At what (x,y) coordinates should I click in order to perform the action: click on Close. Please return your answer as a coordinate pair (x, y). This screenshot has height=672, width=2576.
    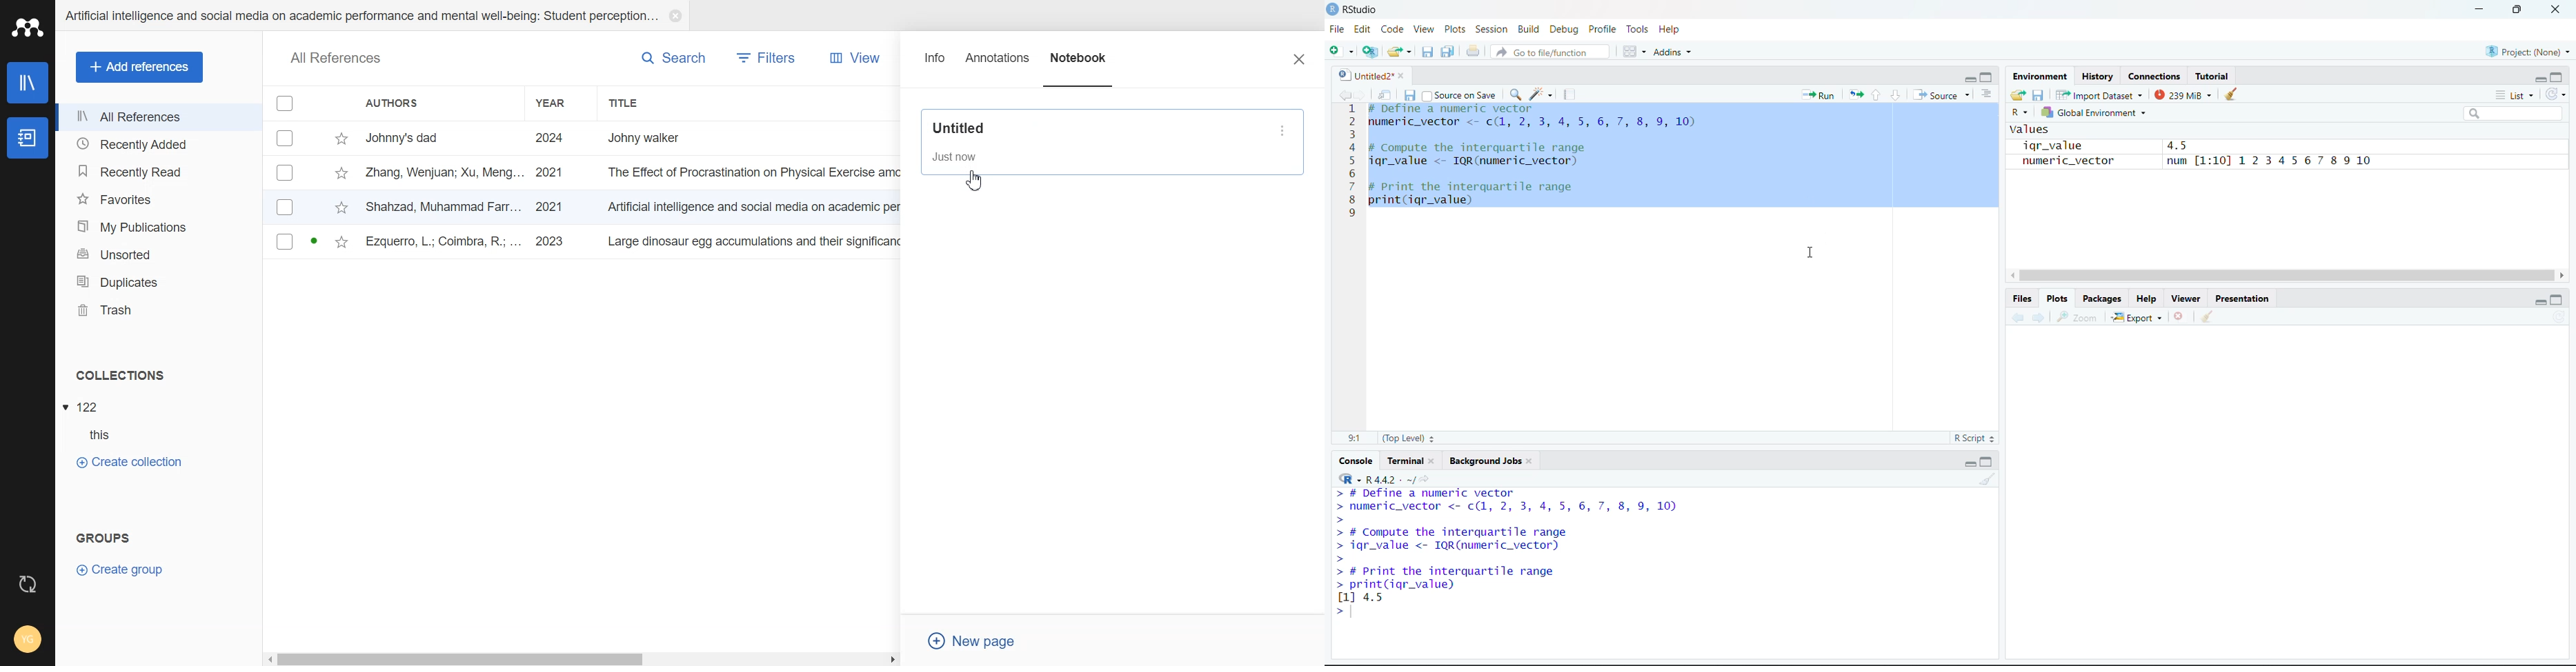
    Looking at the image, I should click on (675, 16).